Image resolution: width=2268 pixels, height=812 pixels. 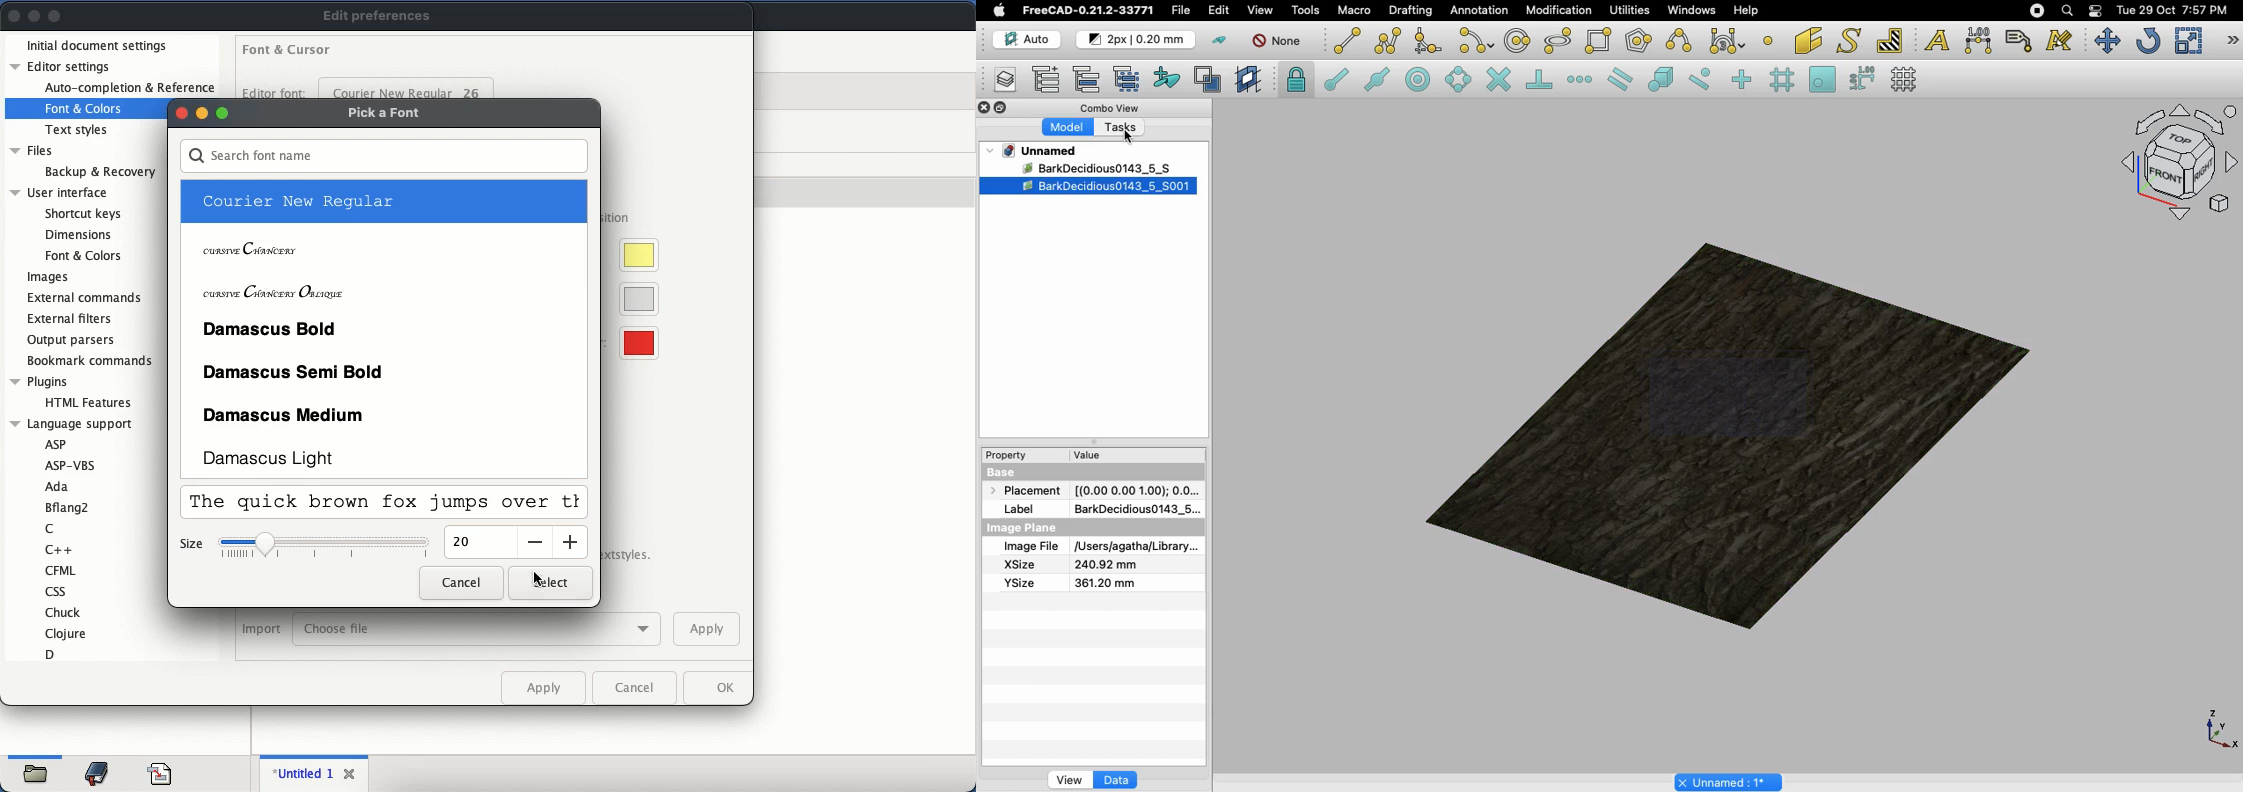 What do you see at coordinates (407, 88) in the screenshot?
I see `courier new regular` at bounding box center [407, 88].